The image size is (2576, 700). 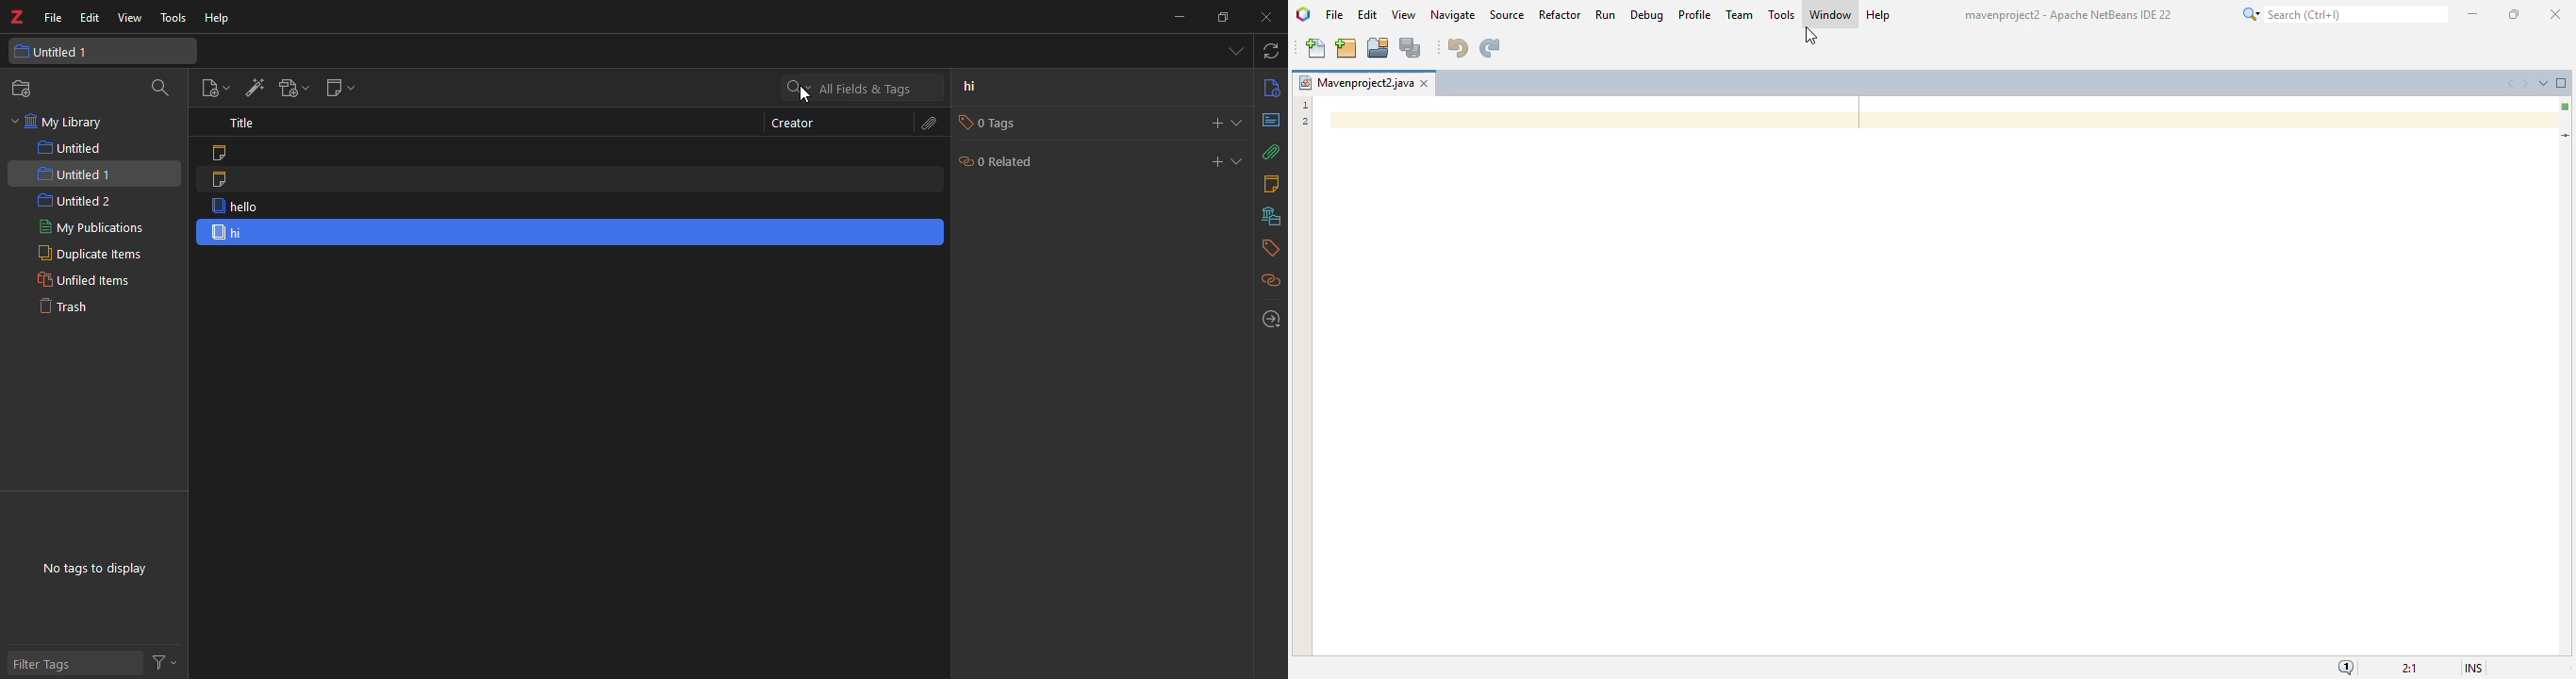 I want to click on related, so click(x=1270, y=282).